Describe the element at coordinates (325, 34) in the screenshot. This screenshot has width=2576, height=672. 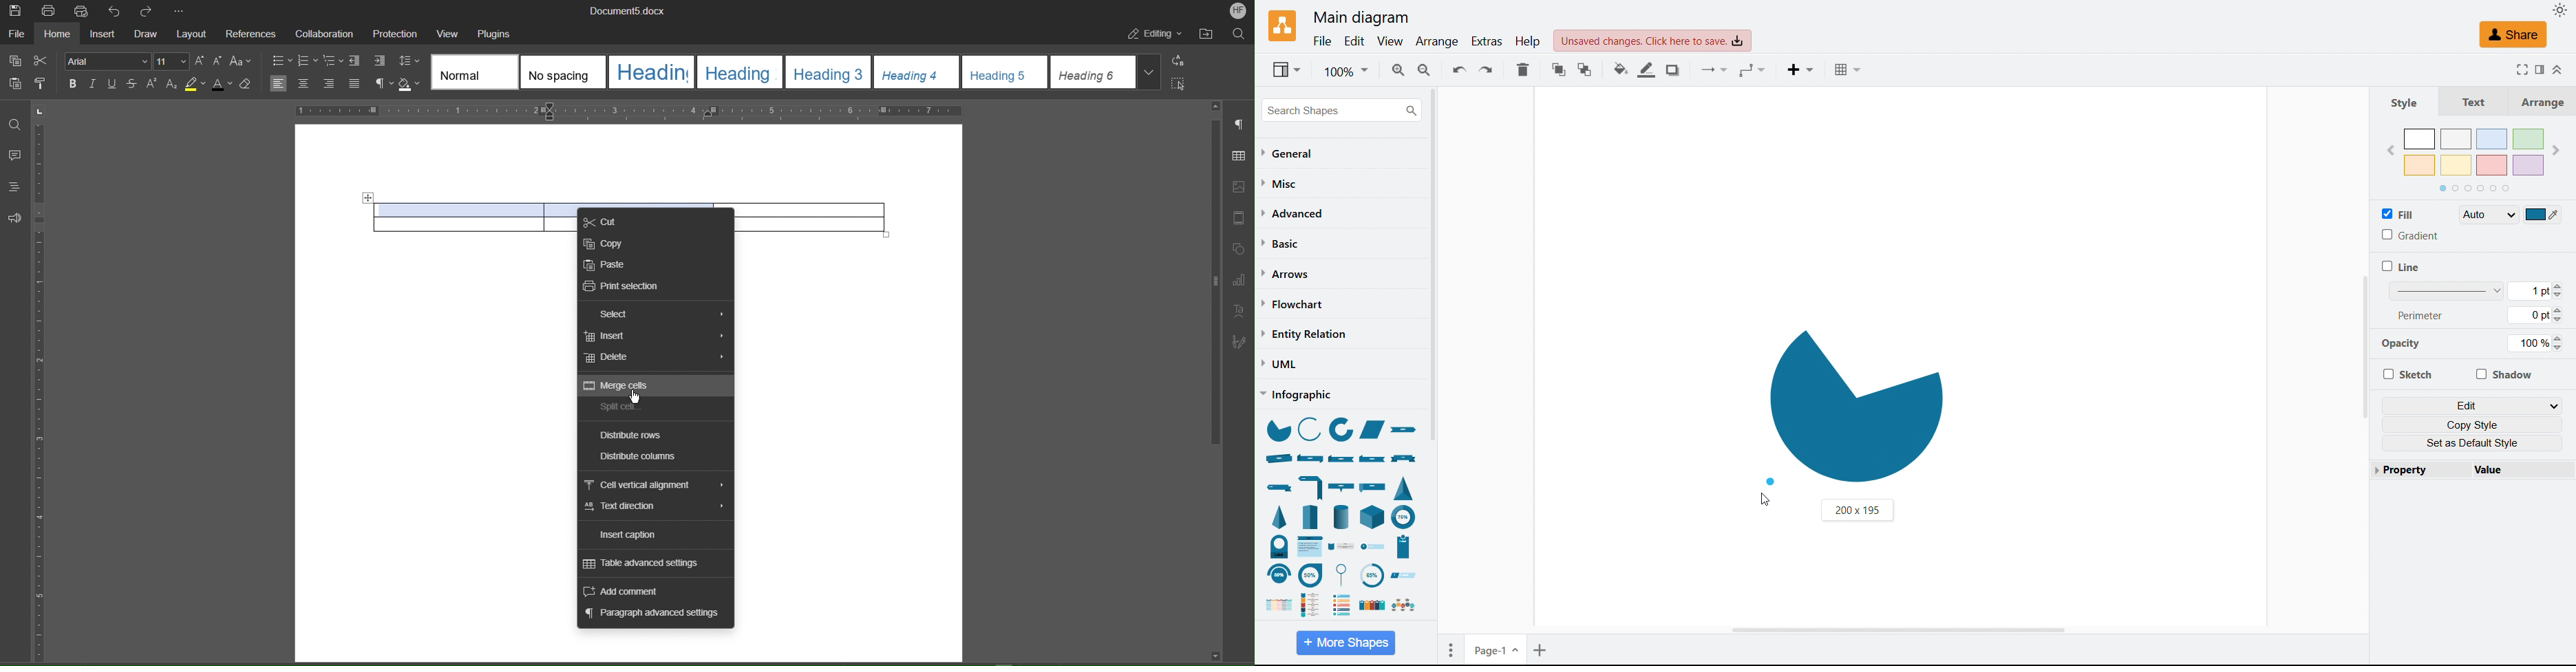
I see `Collaboration` at that location.